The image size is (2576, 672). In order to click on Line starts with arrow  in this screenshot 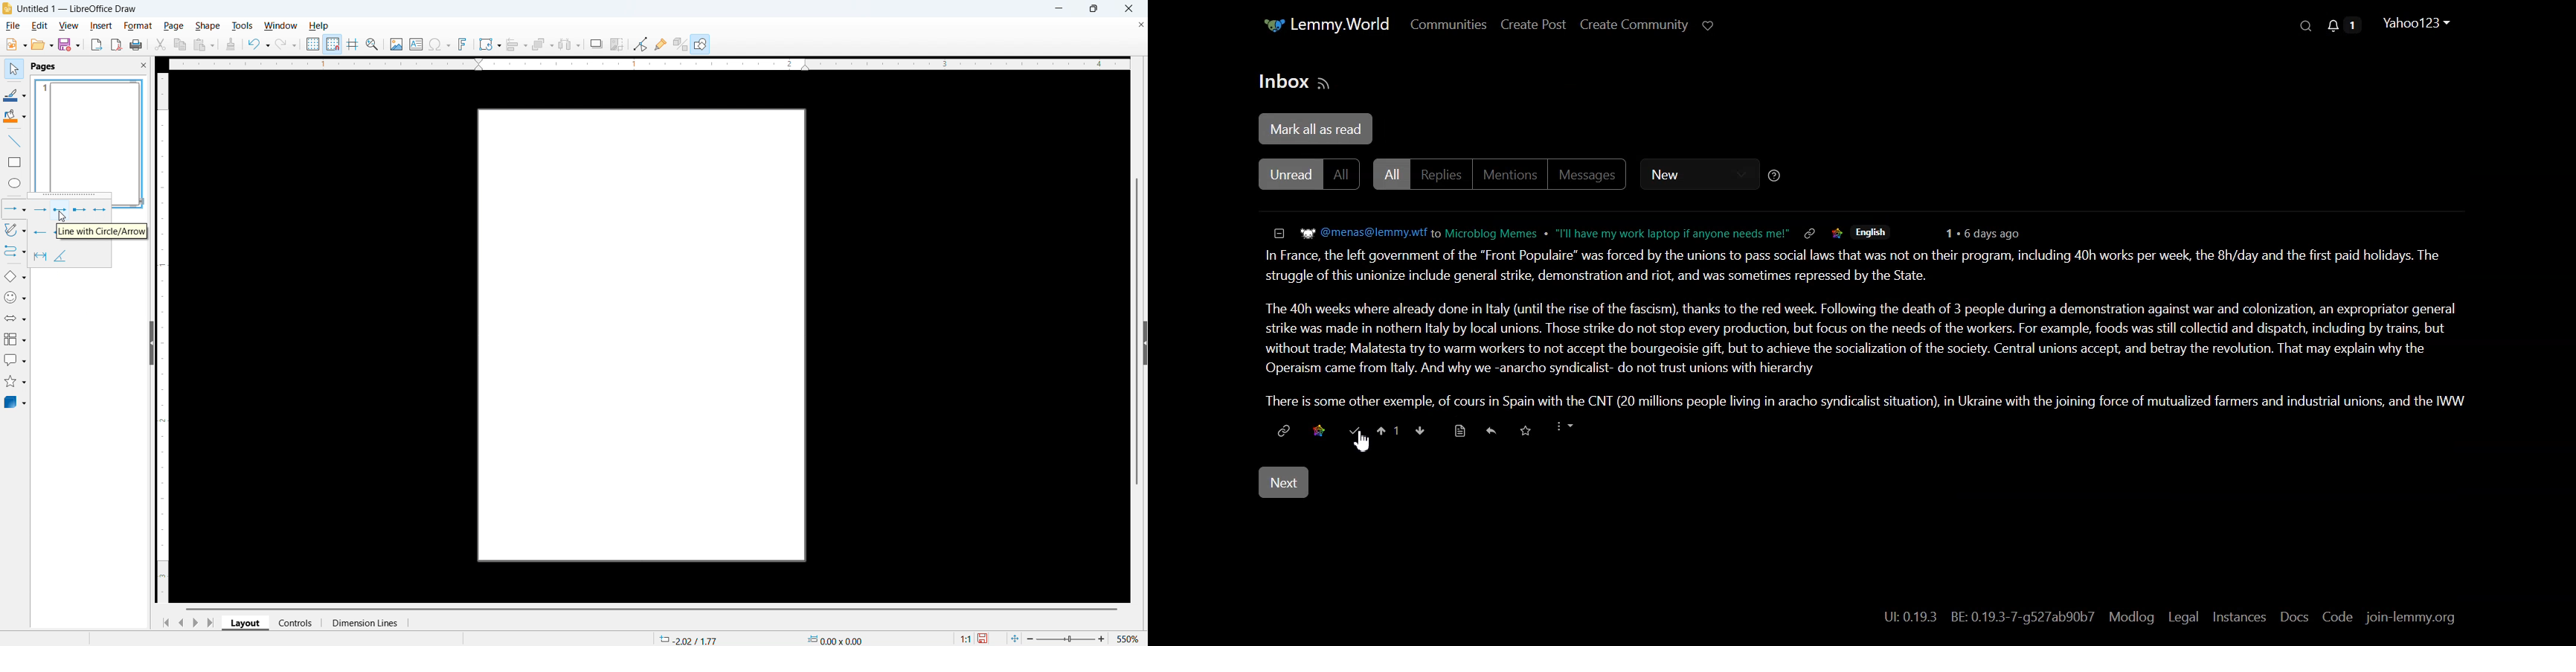, I will do `click(41, 231)`.